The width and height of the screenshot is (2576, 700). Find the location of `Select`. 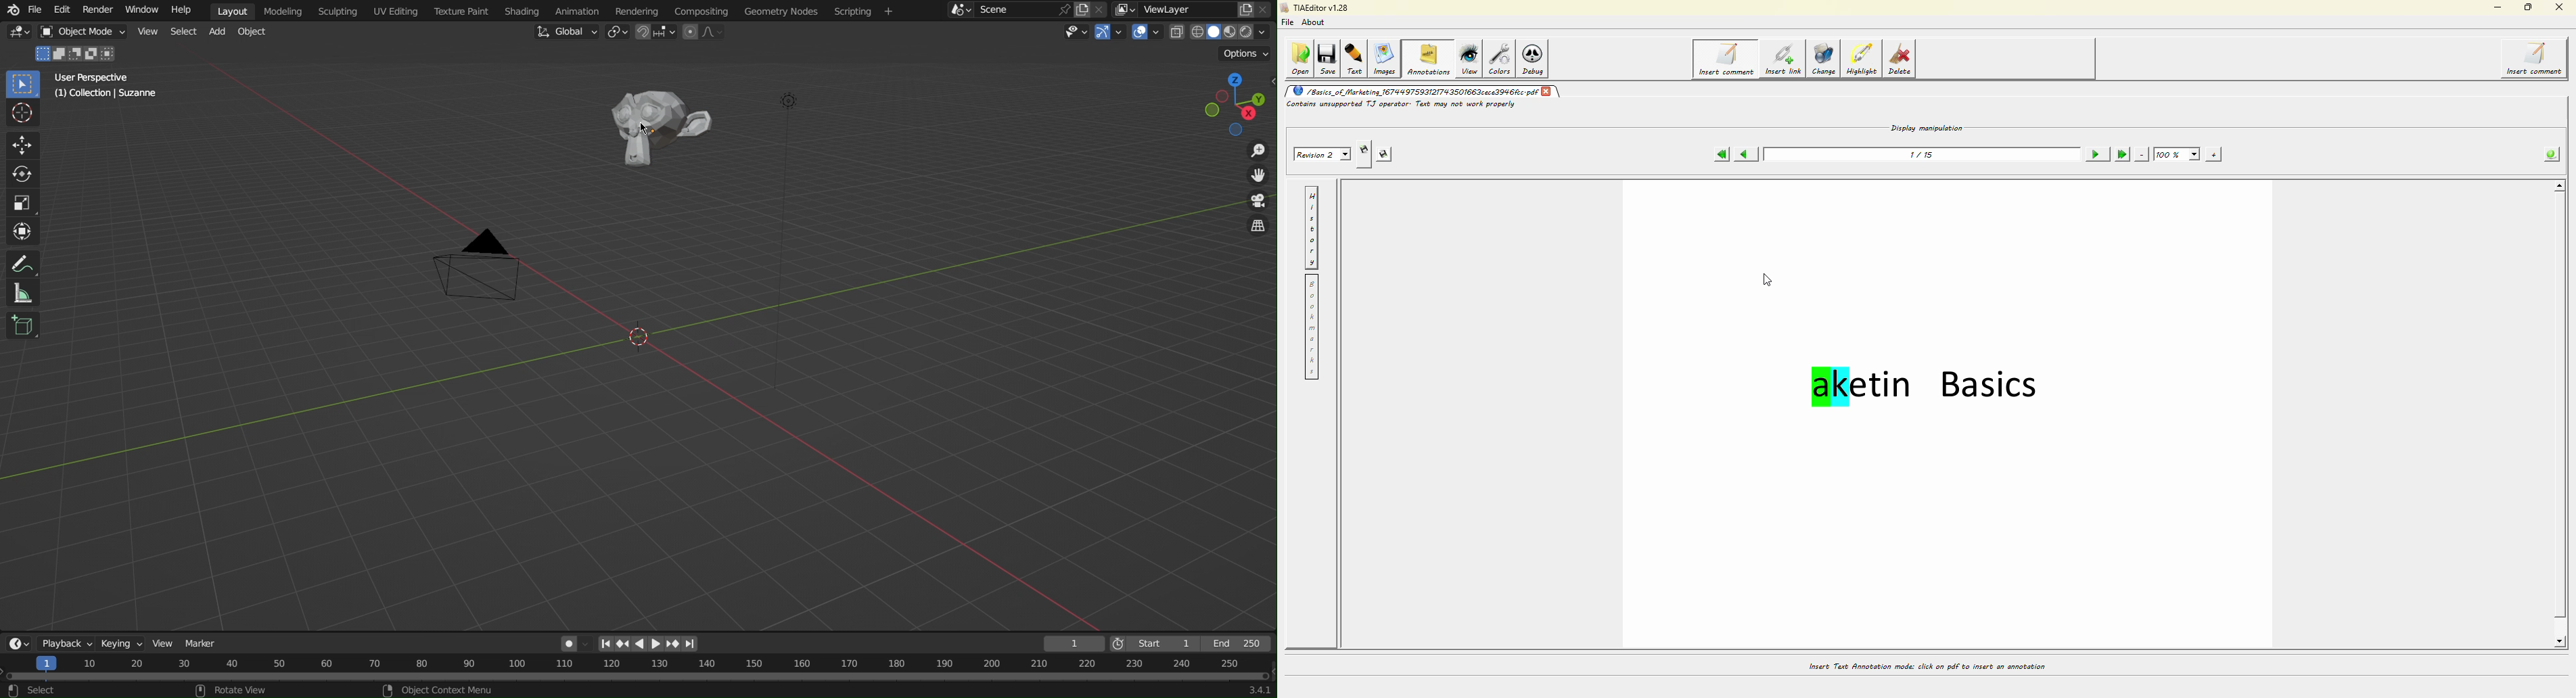

Select is located at coordinates (183, 35).